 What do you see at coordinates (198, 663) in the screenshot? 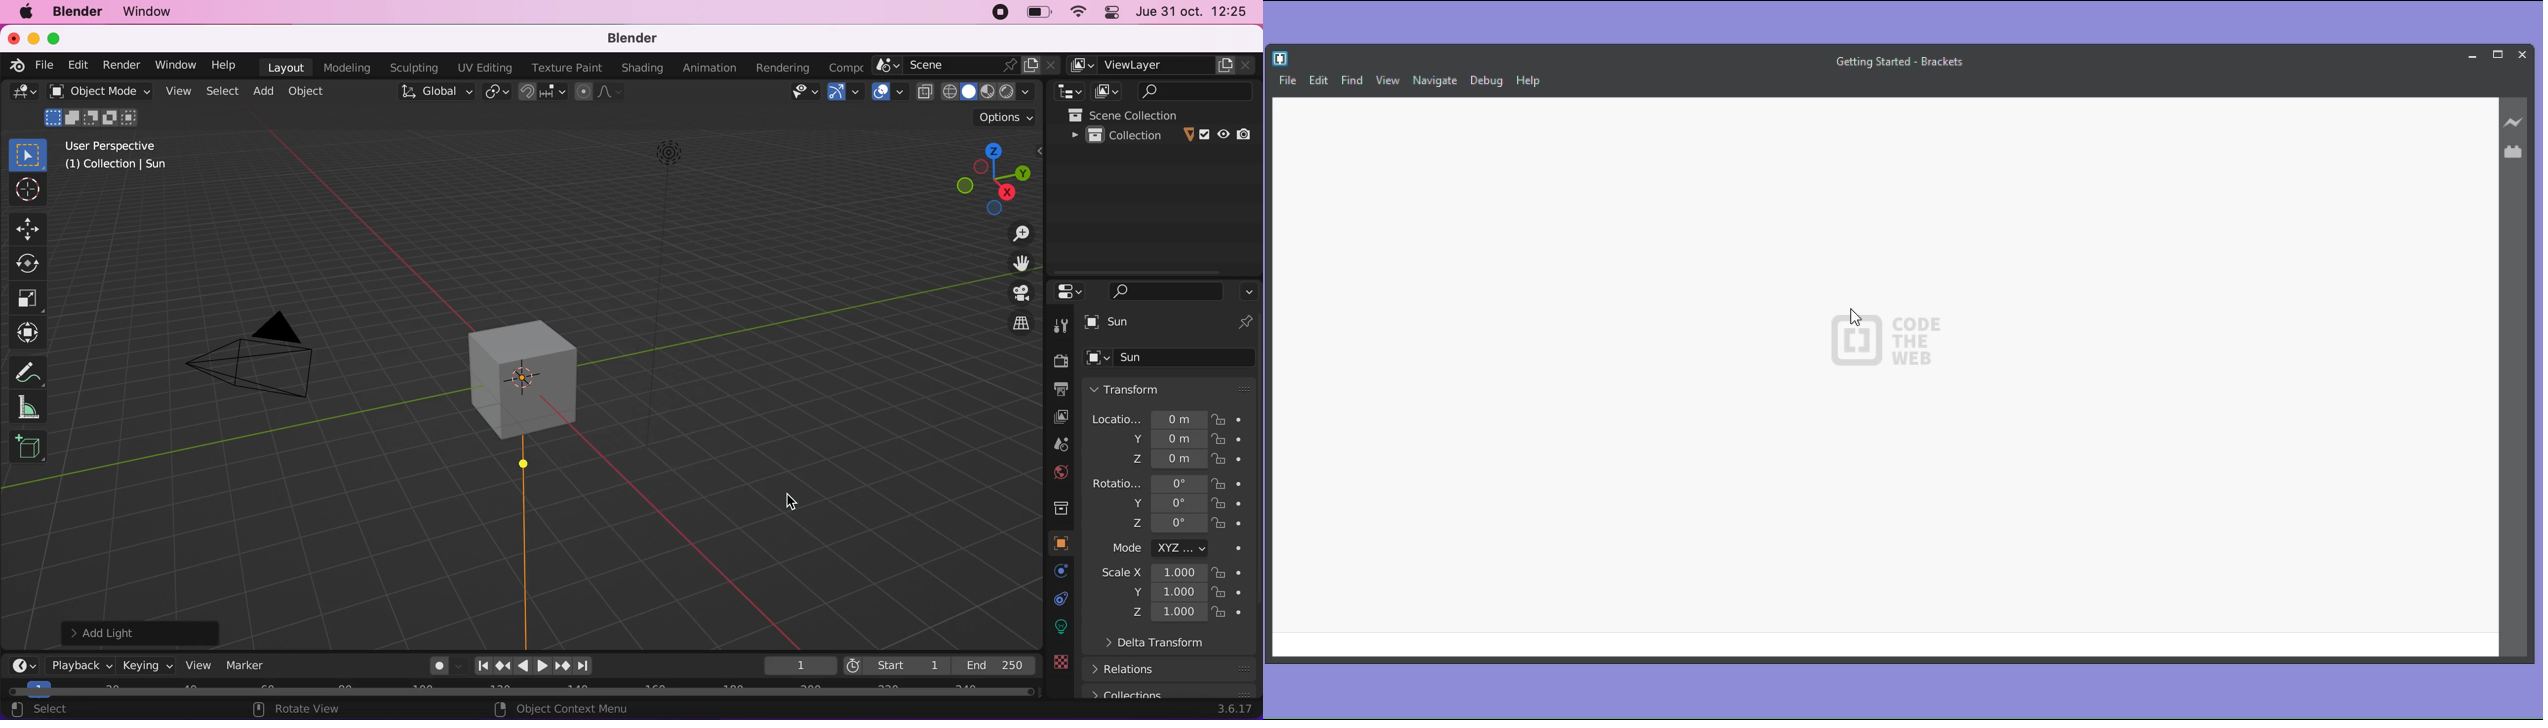
I see `view` at bounding box center [198, 663].